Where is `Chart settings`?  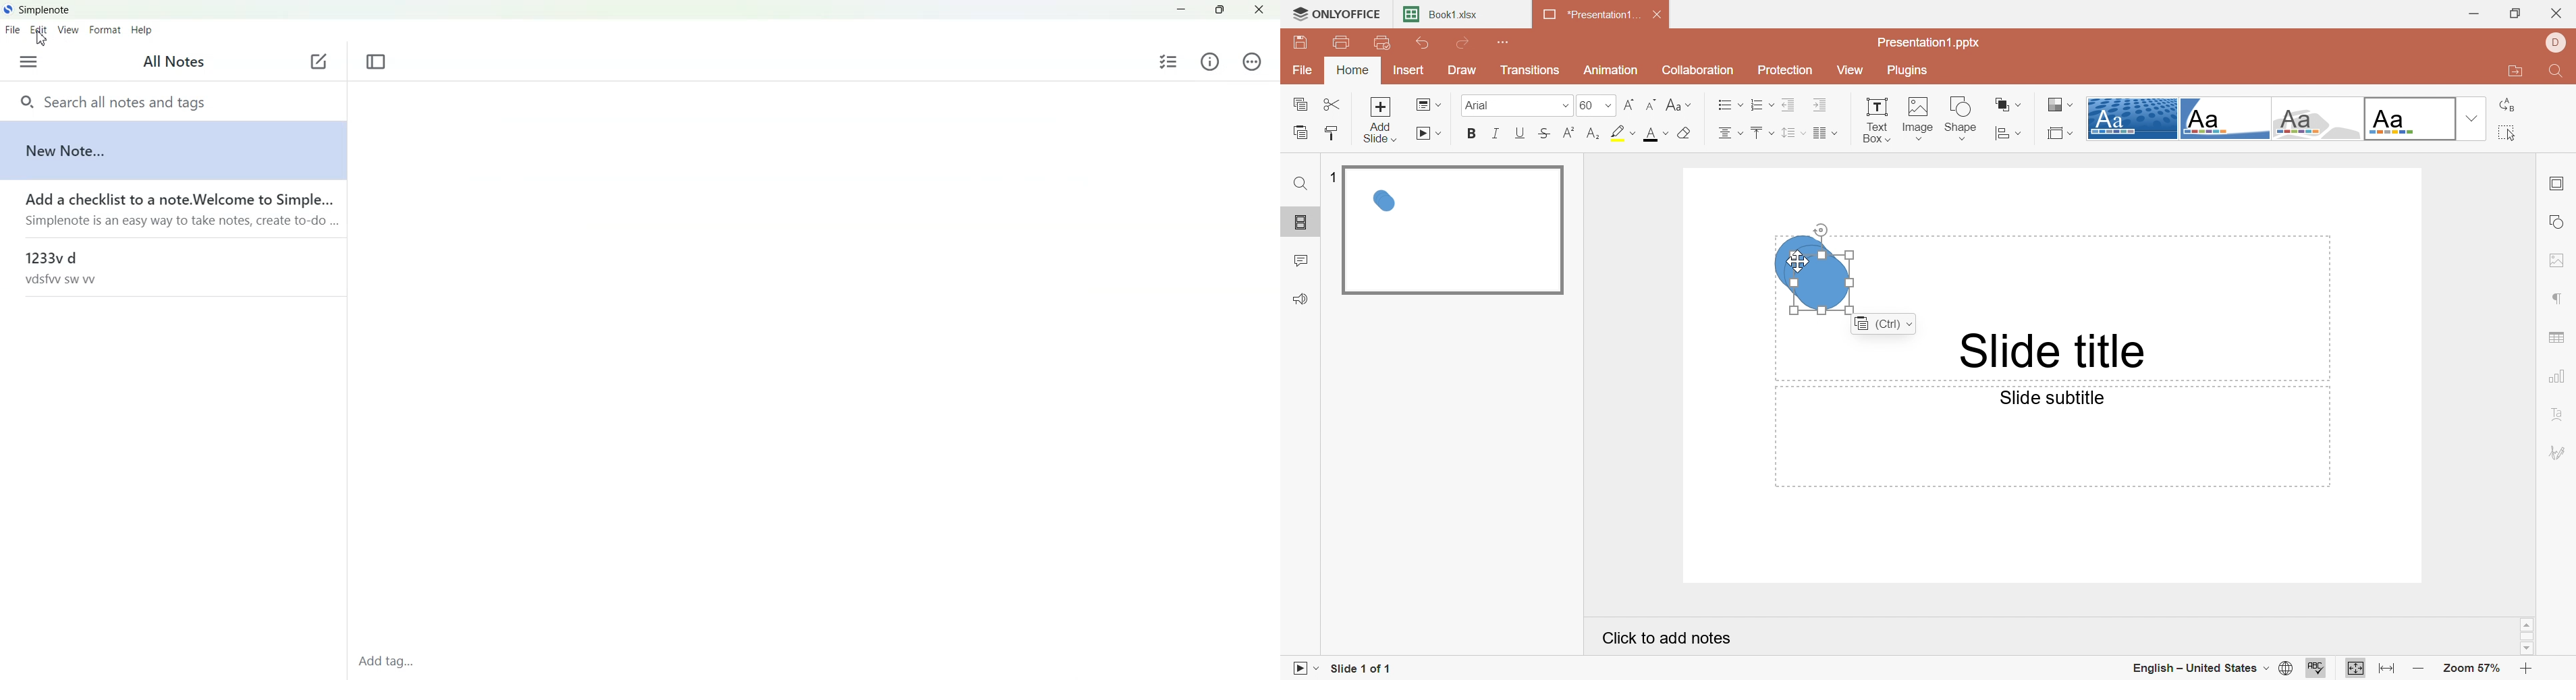 Chart settings is located at coordinates (2559, 377).